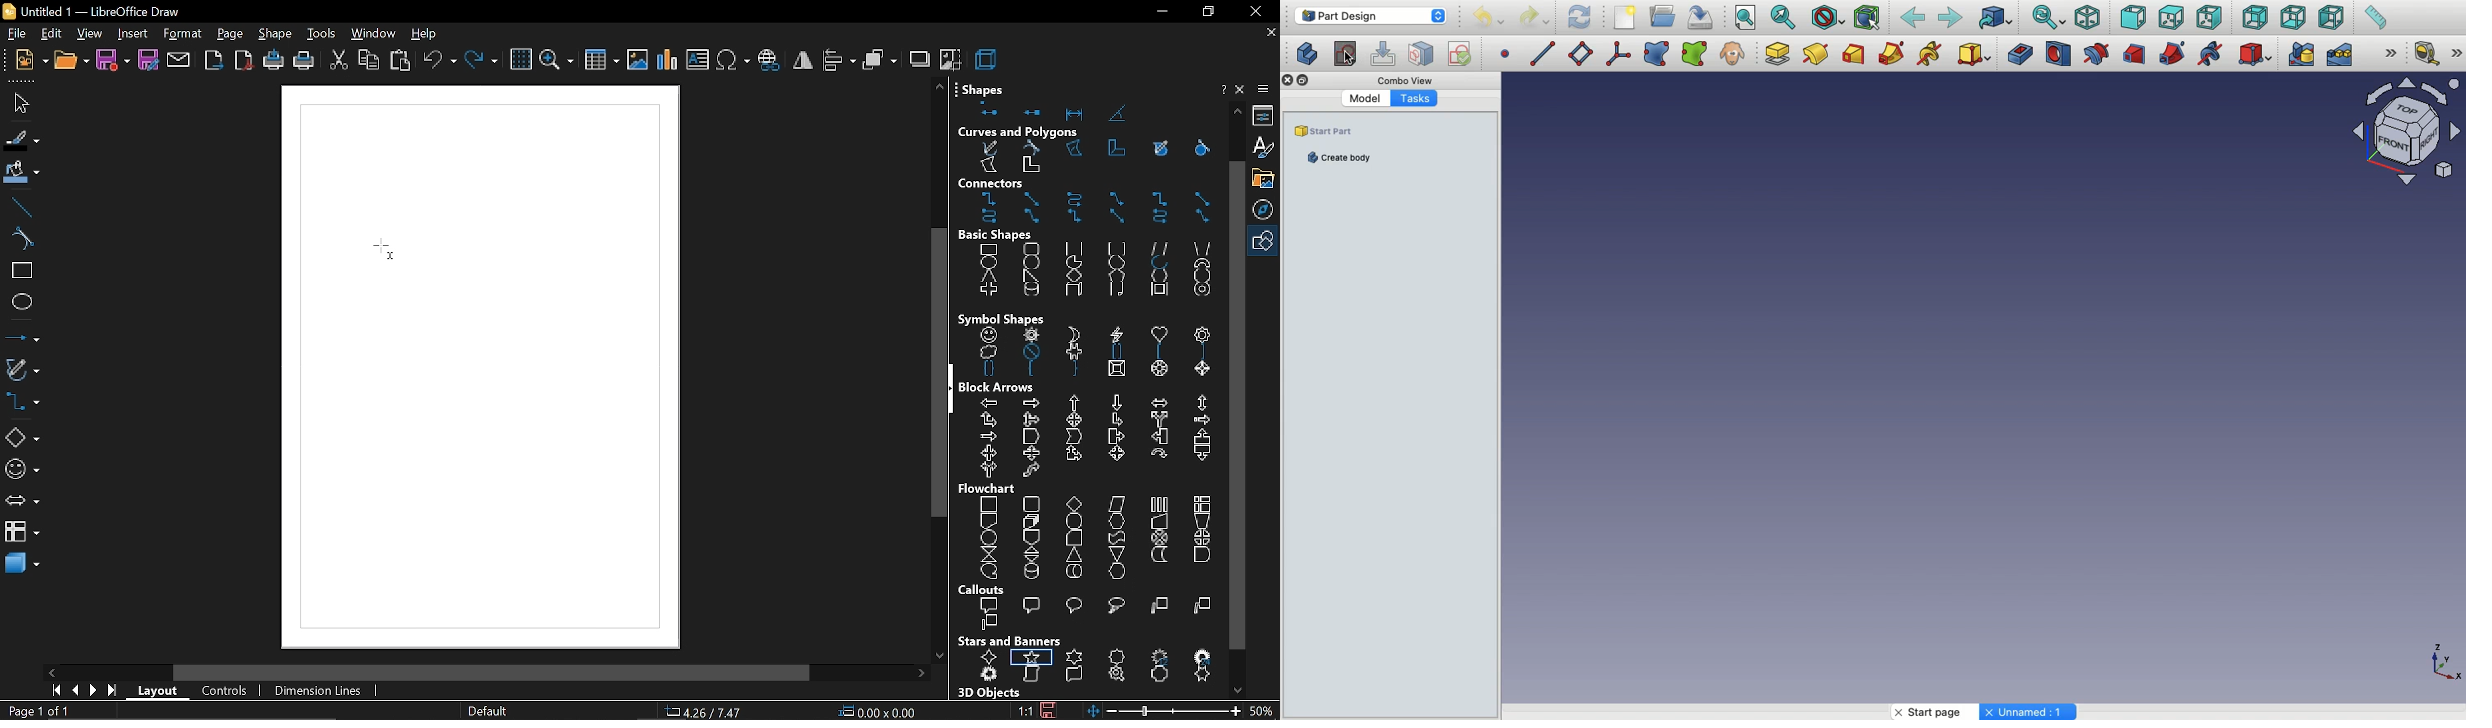 This screenshot has height=728, width=2492. Describe the element at coordinates (1698, 16) in the screenshot. I see `Save` at that location.